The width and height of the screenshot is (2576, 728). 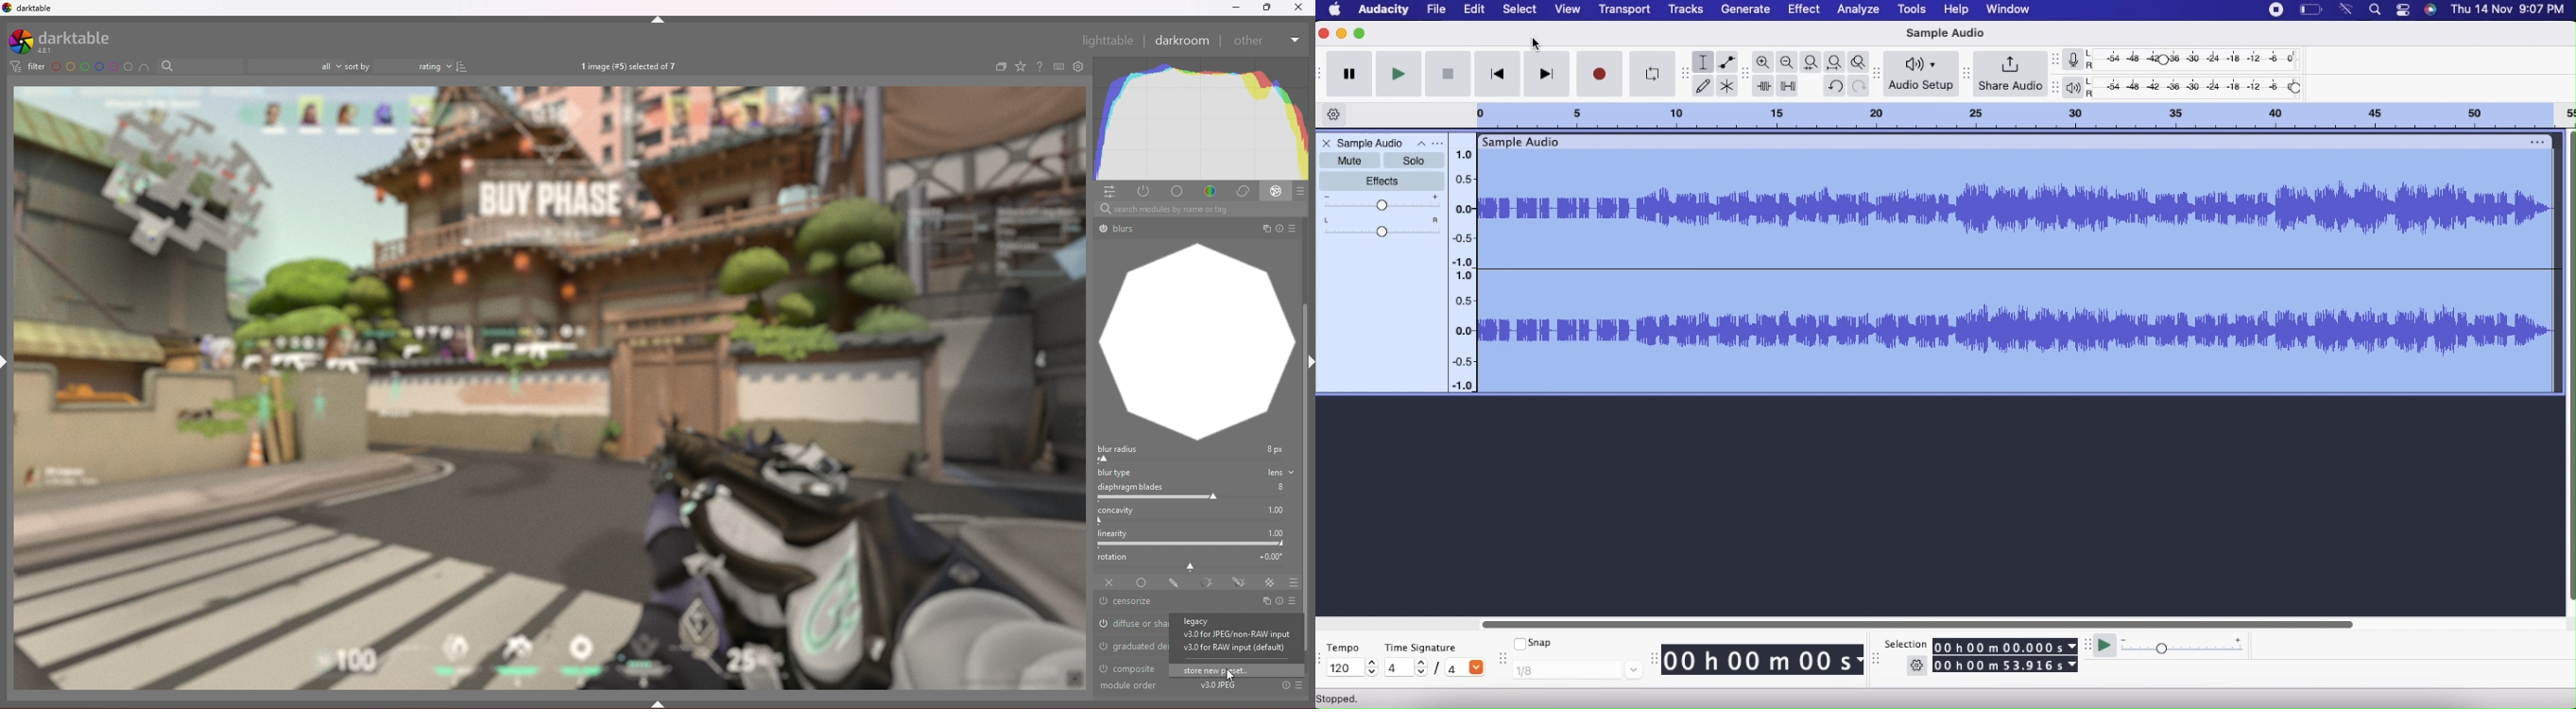 What do you see at coordinates (1762, 658) in the screenshot?
I see `00 h 00 m 00 s` at bounding box center [1762, 658].